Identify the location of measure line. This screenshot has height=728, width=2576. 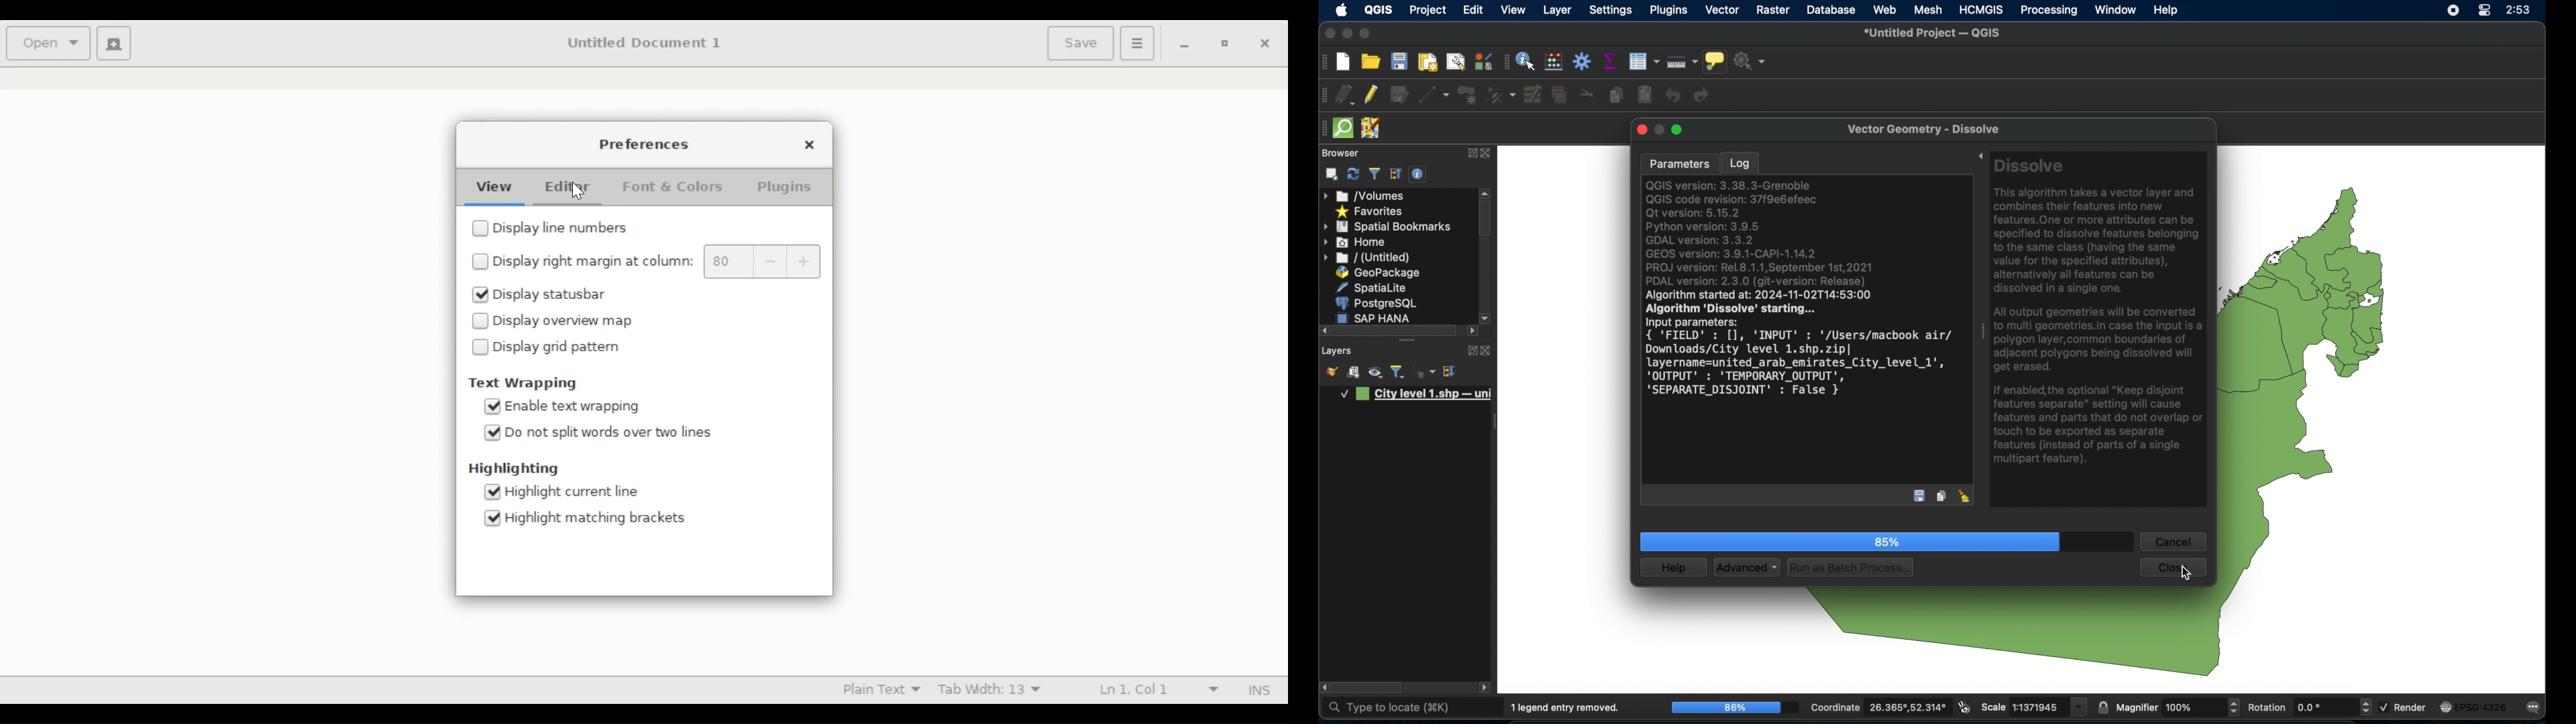
(1683, 61).